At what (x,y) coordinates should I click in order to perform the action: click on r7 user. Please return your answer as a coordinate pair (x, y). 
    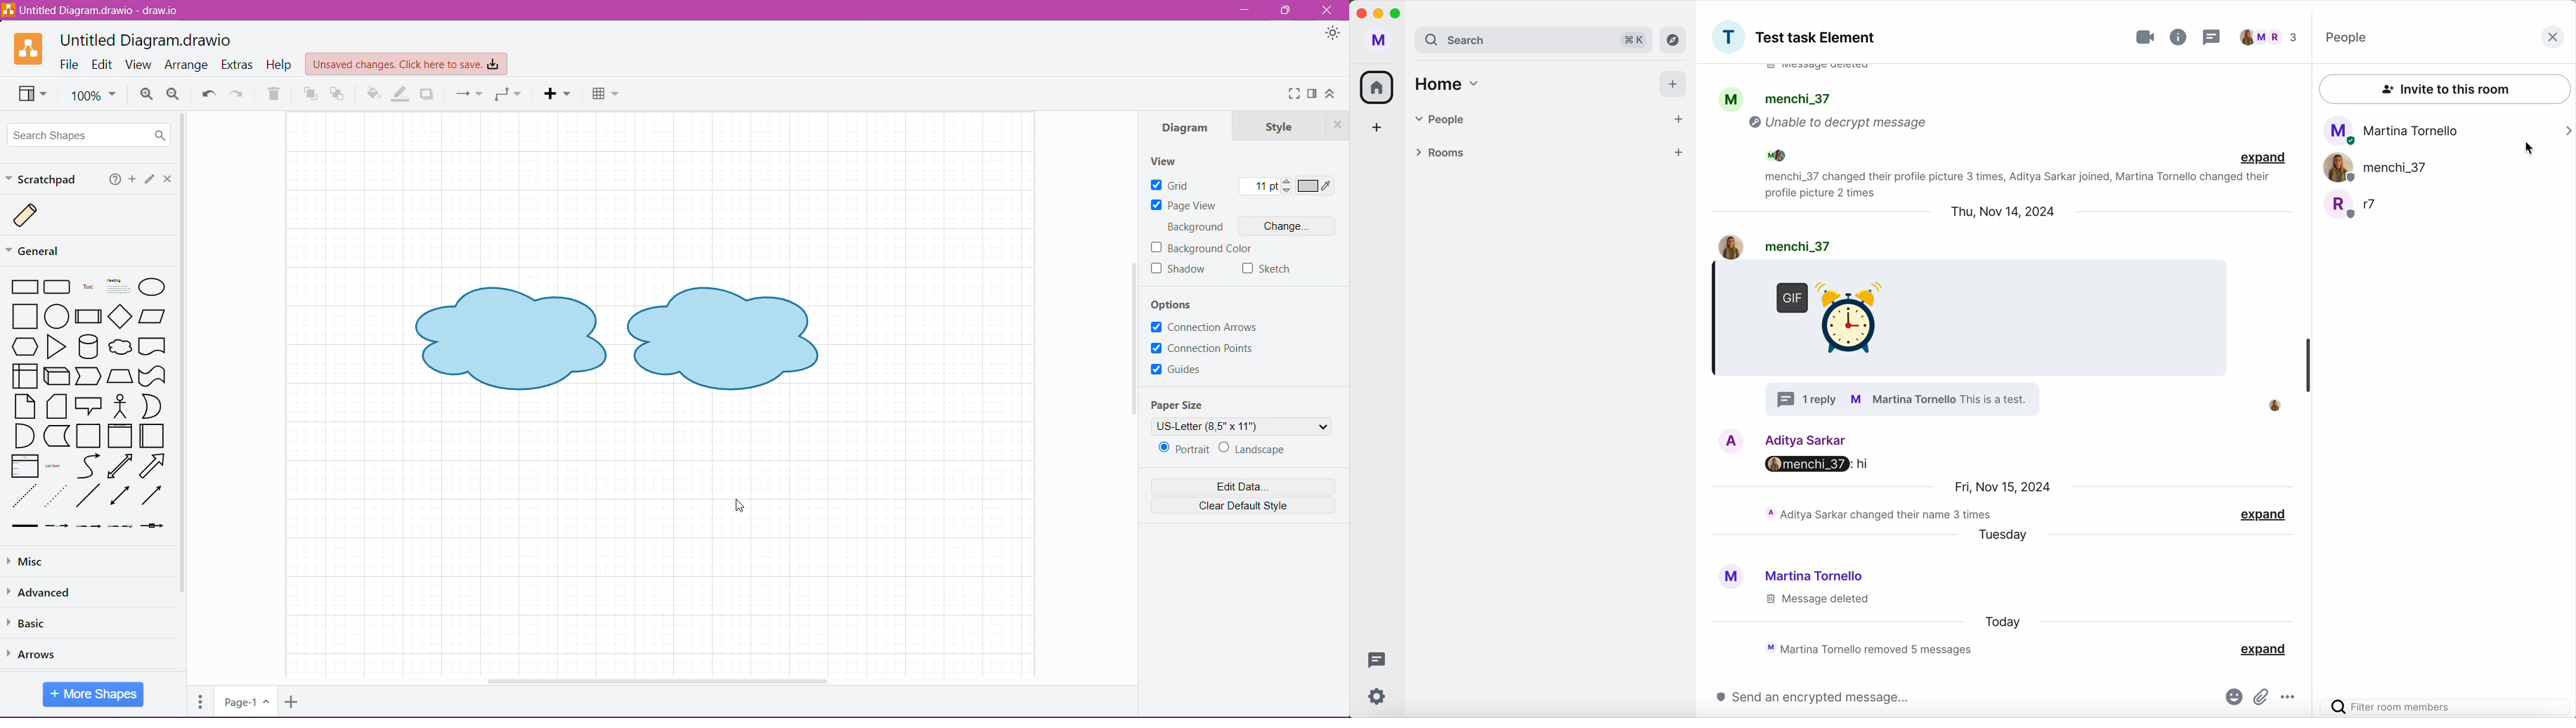
    Looking at the image, I should click on (2353, 205).